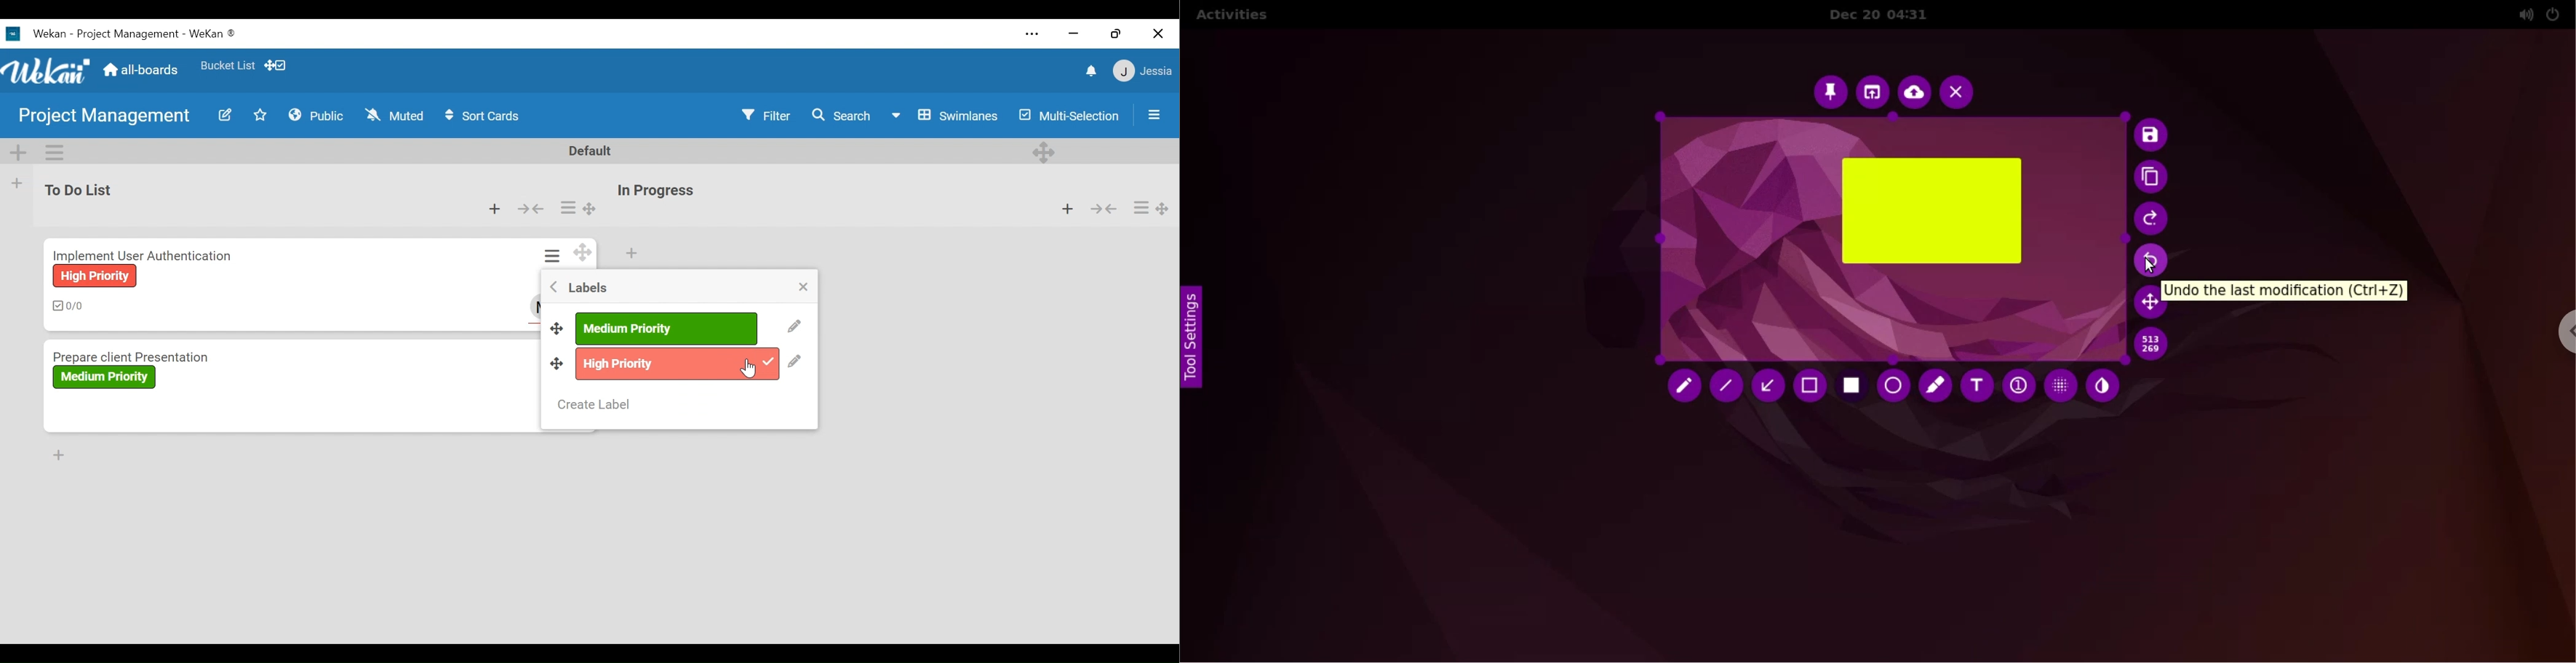 This screenshot has width=2576, height=672. I want to click on Desktop drag handles, so click(557, 364).